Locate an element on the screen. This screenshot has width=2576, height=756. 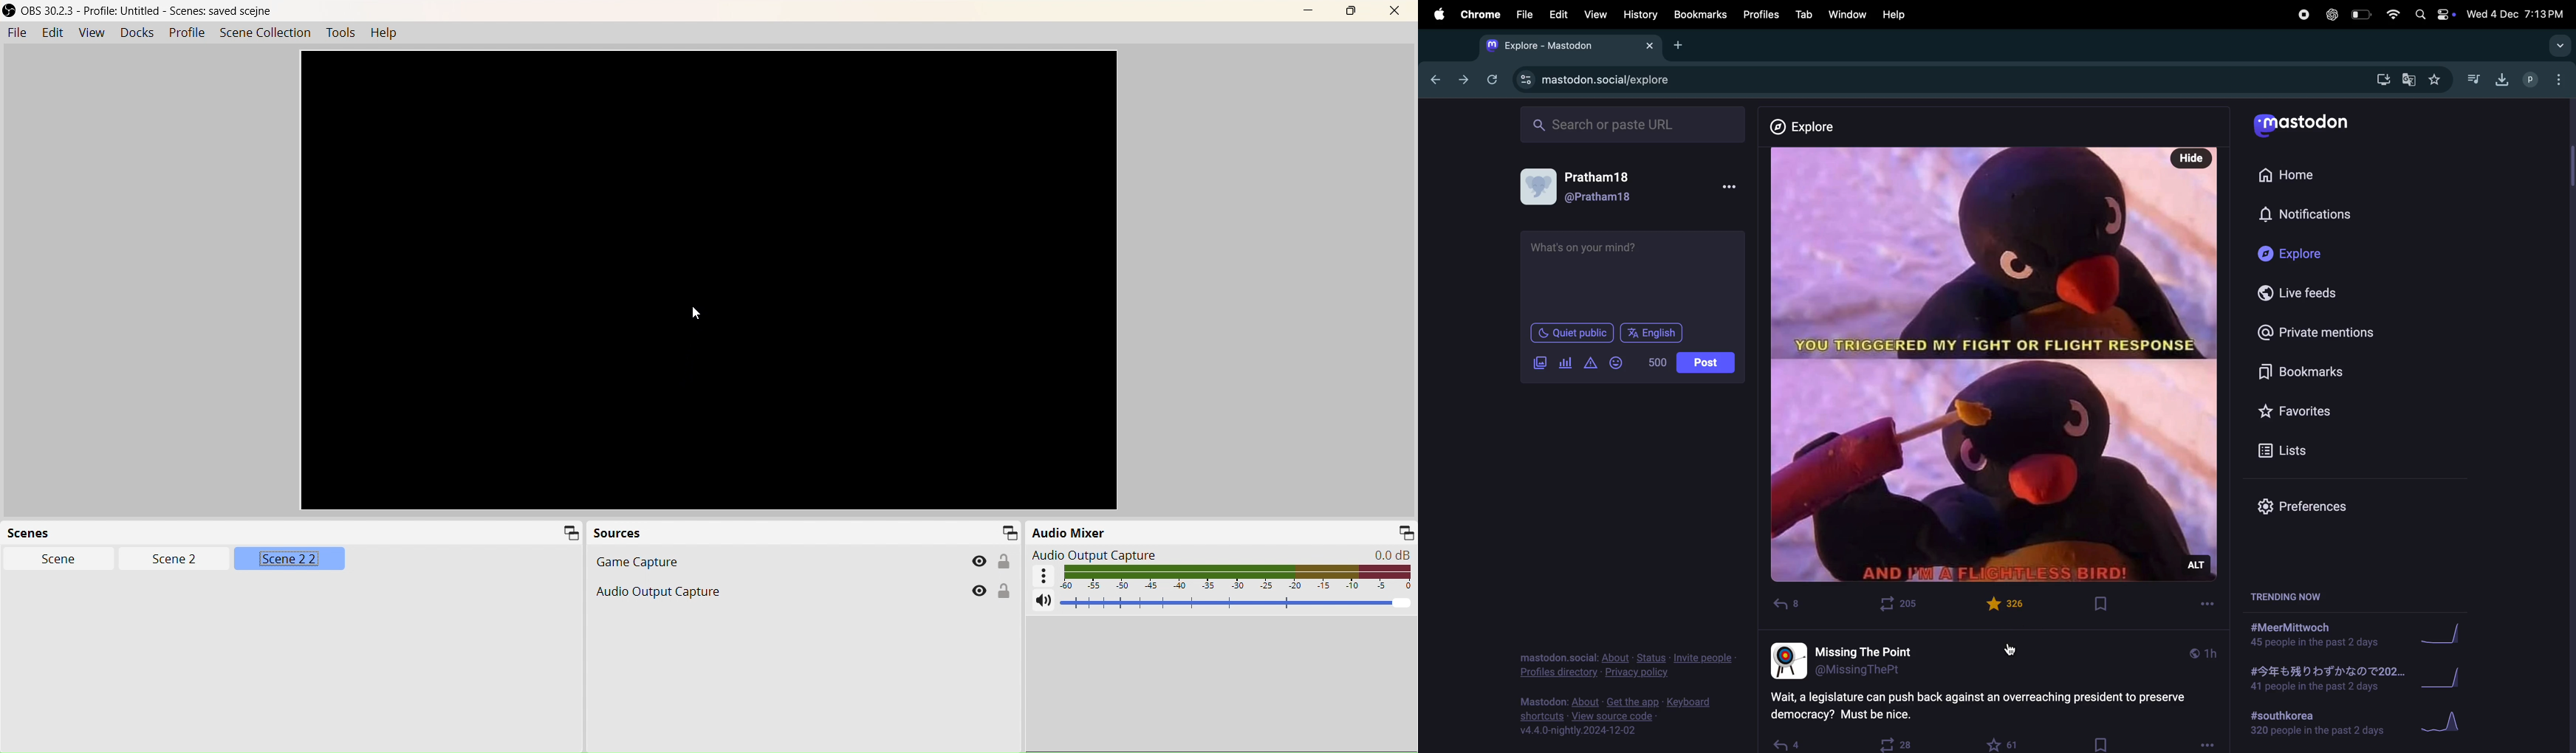
Minimize is located at coordinates (1308, 11).